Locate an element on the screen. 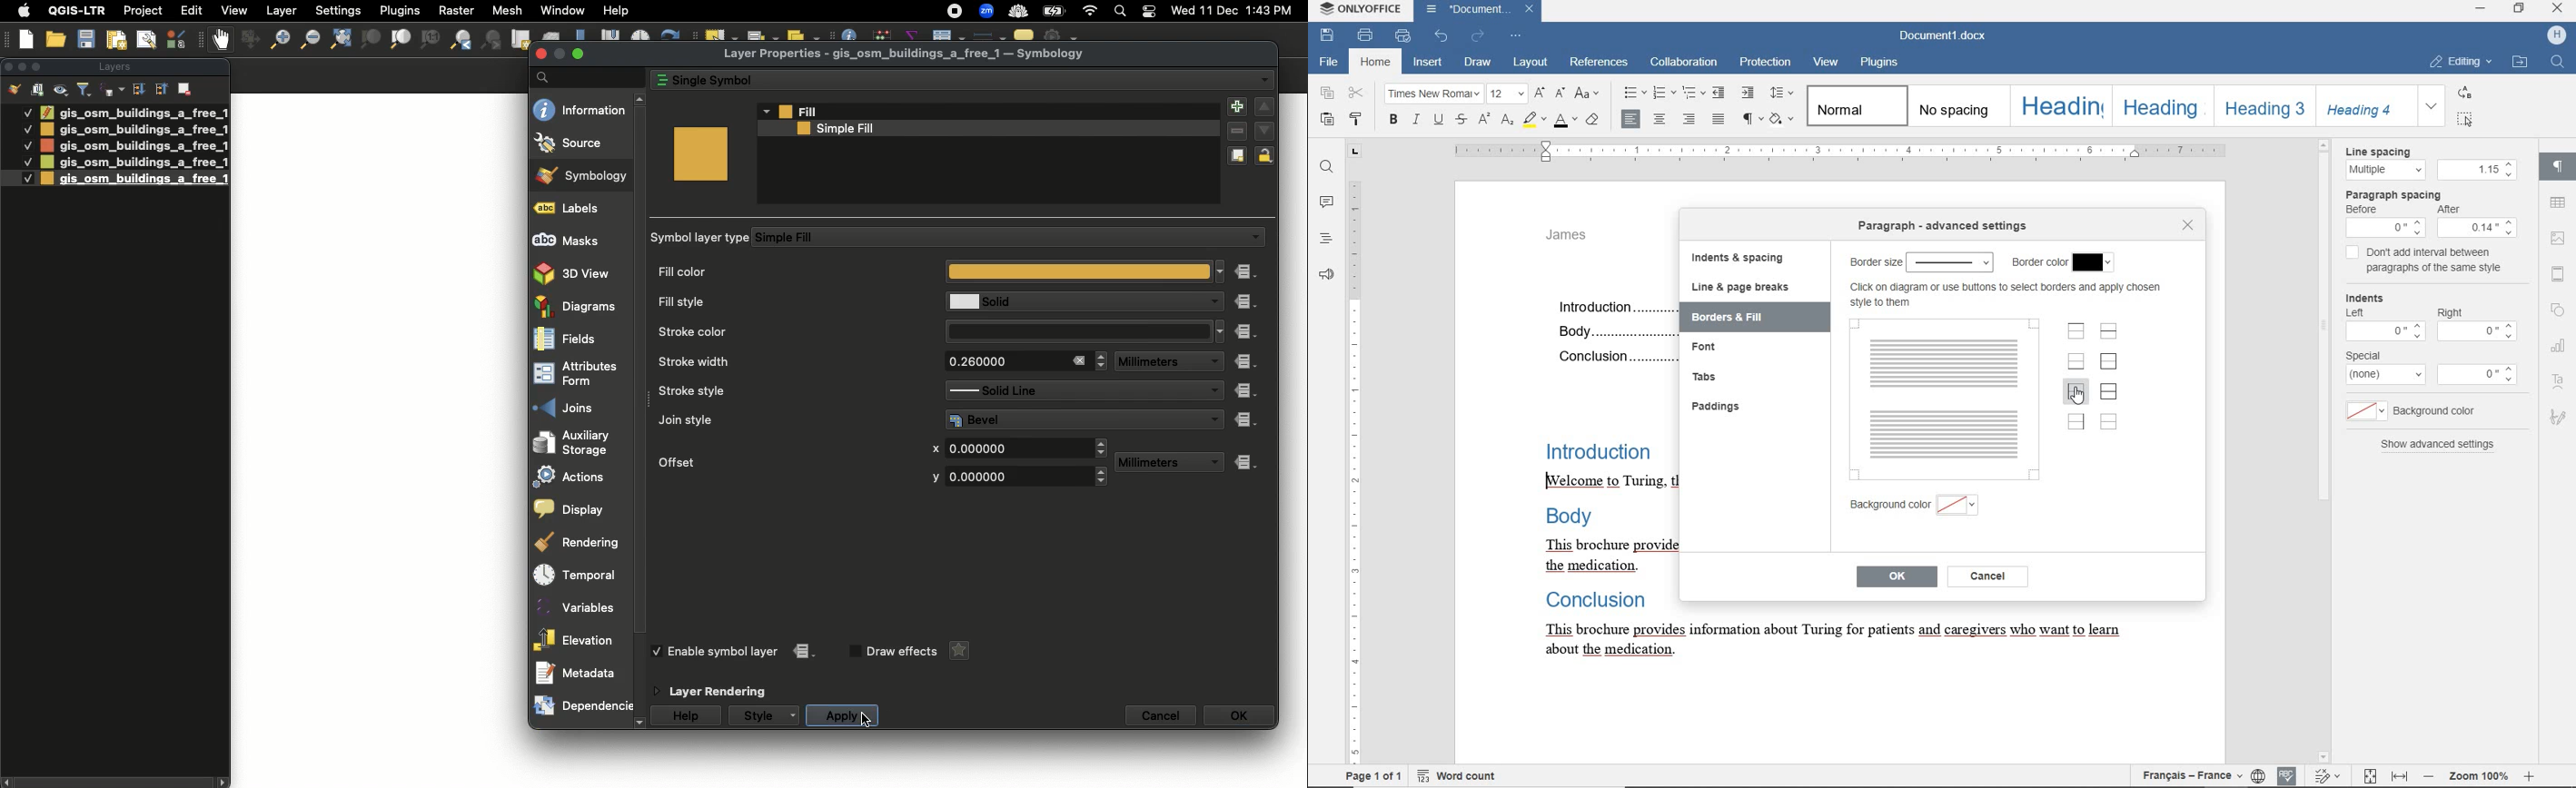 The image size is (2576, 812). undo is located at coordinates (1439, 36).